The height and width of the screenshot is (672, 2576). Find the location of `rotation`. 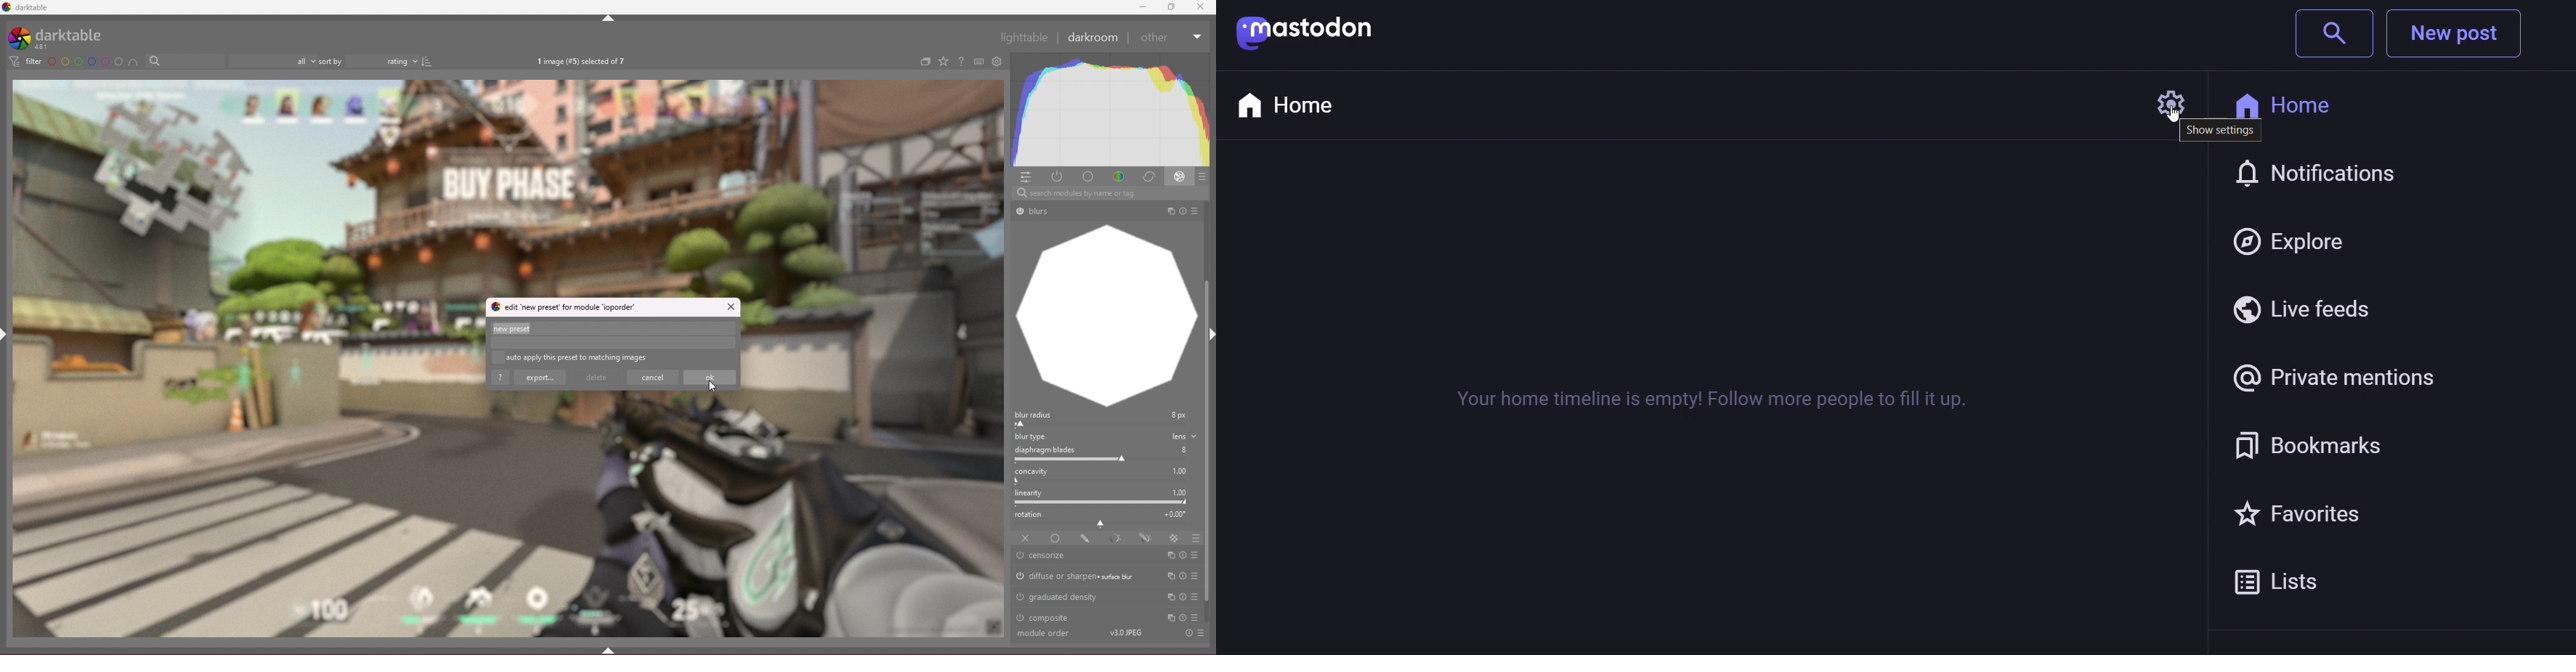

rotation is located at coordinates (1107, 518).